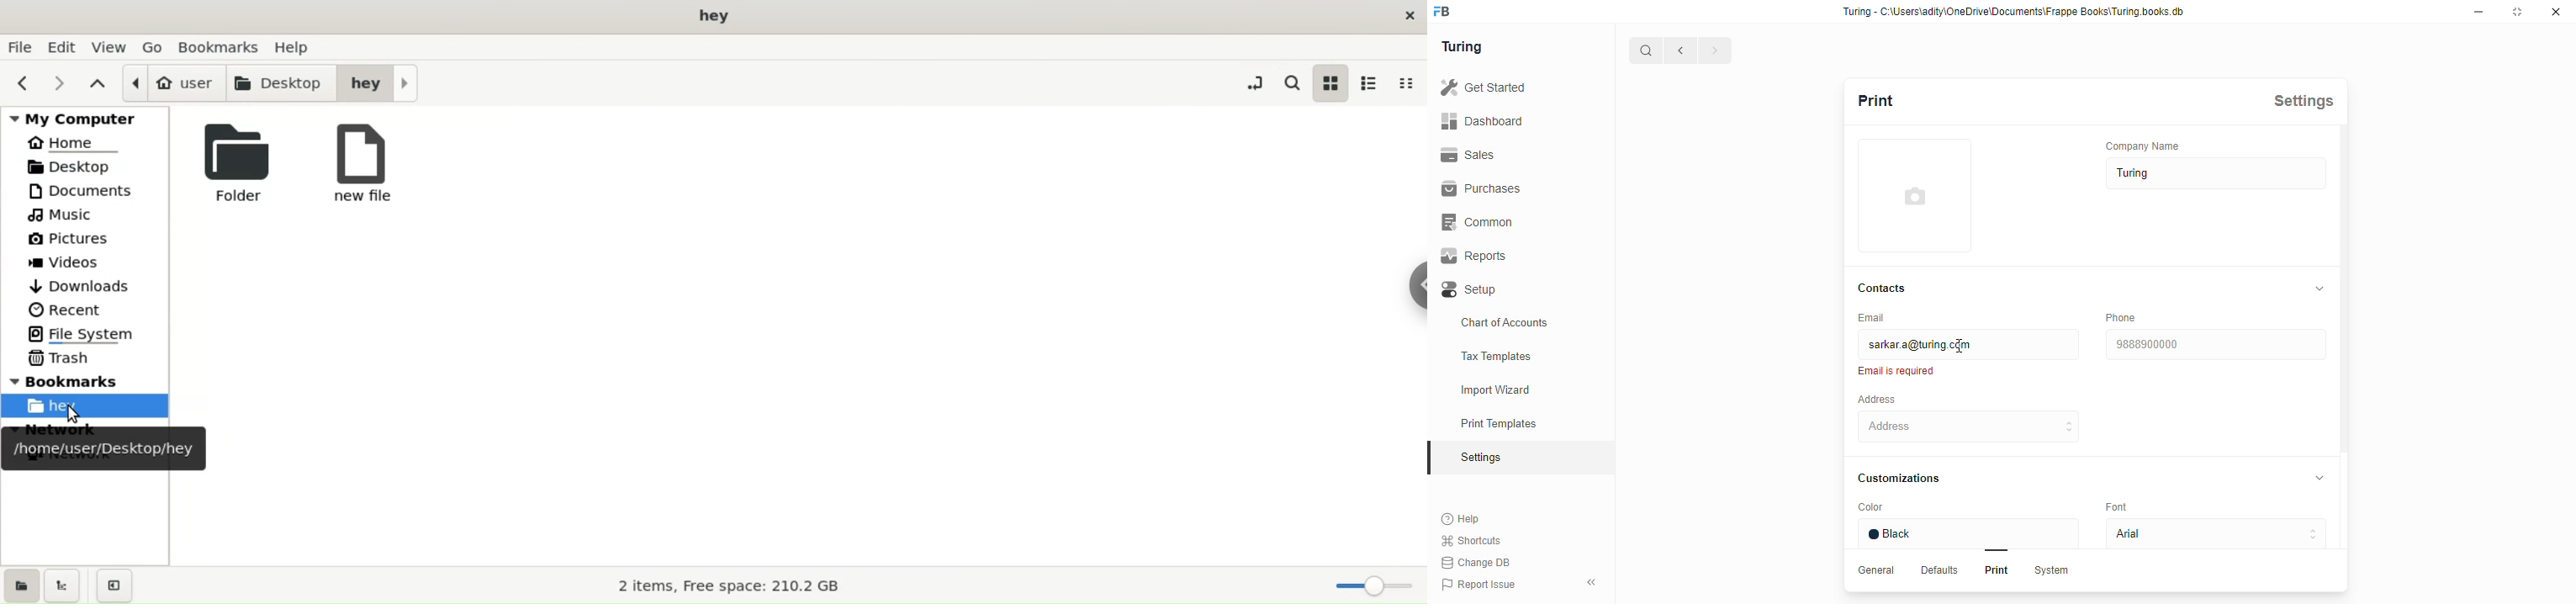 Image resolution: width=2576 pixels, height=616 pixels. I want to click on Setiings., so click(1521, 458).